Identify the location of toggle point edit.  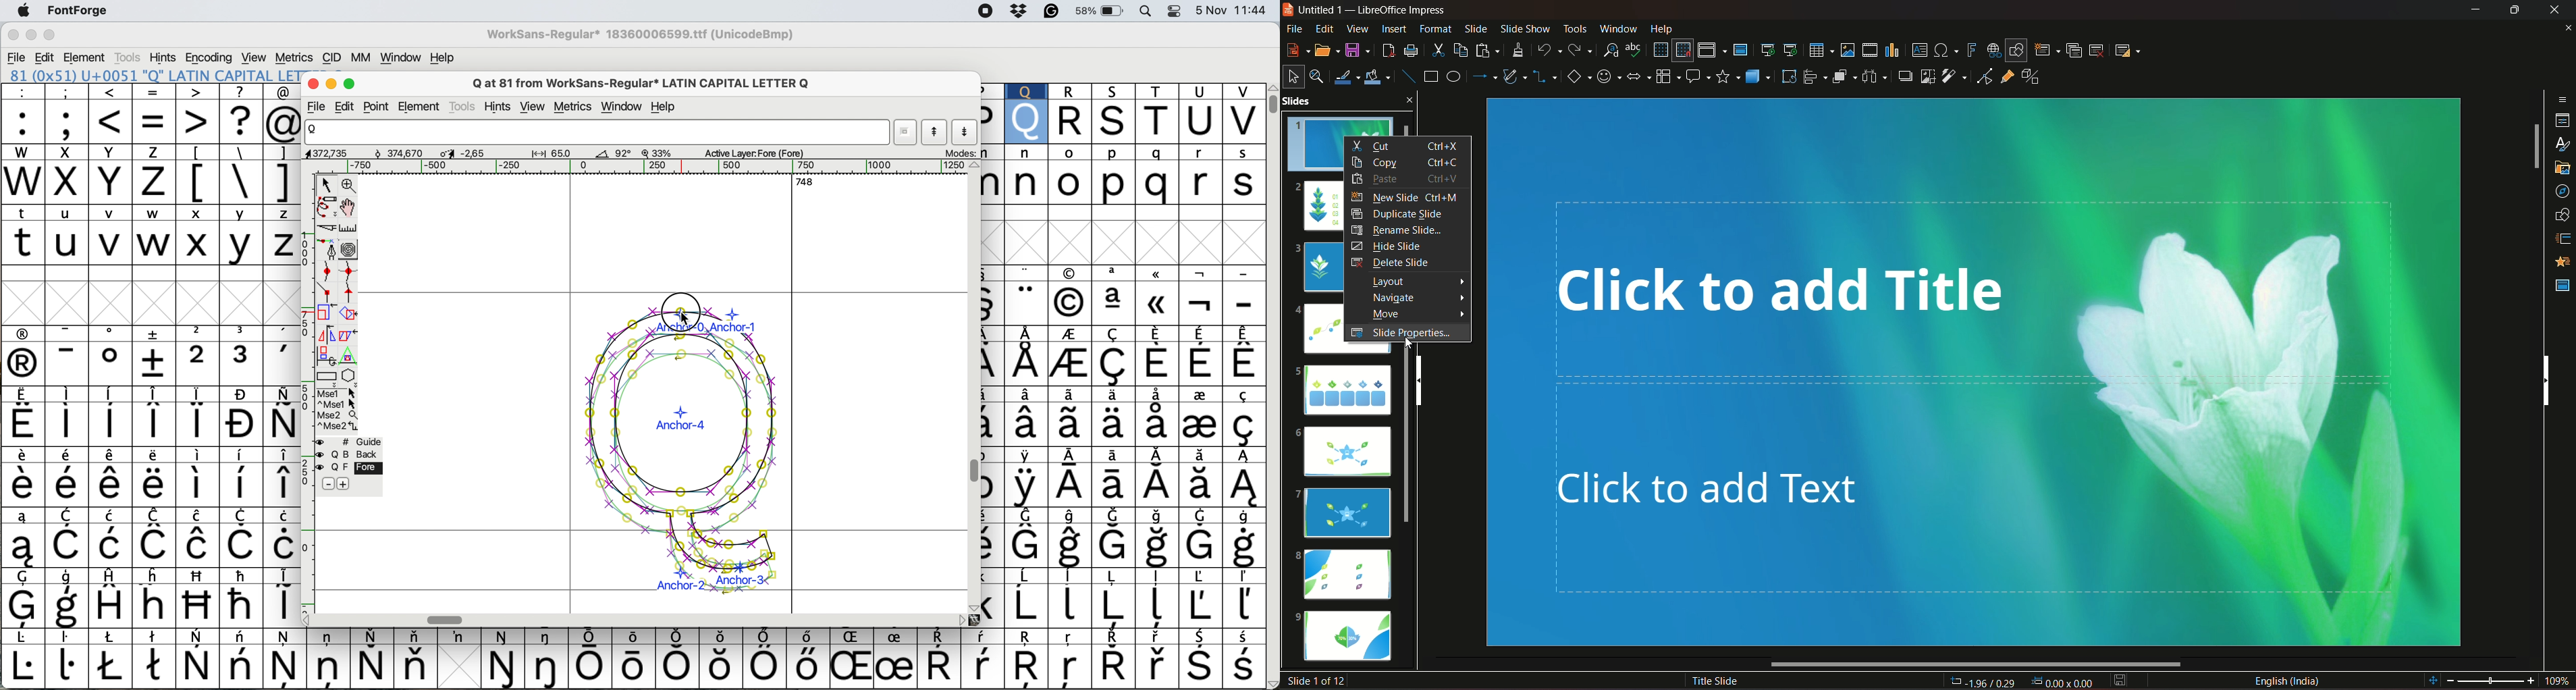
(1983, 78).